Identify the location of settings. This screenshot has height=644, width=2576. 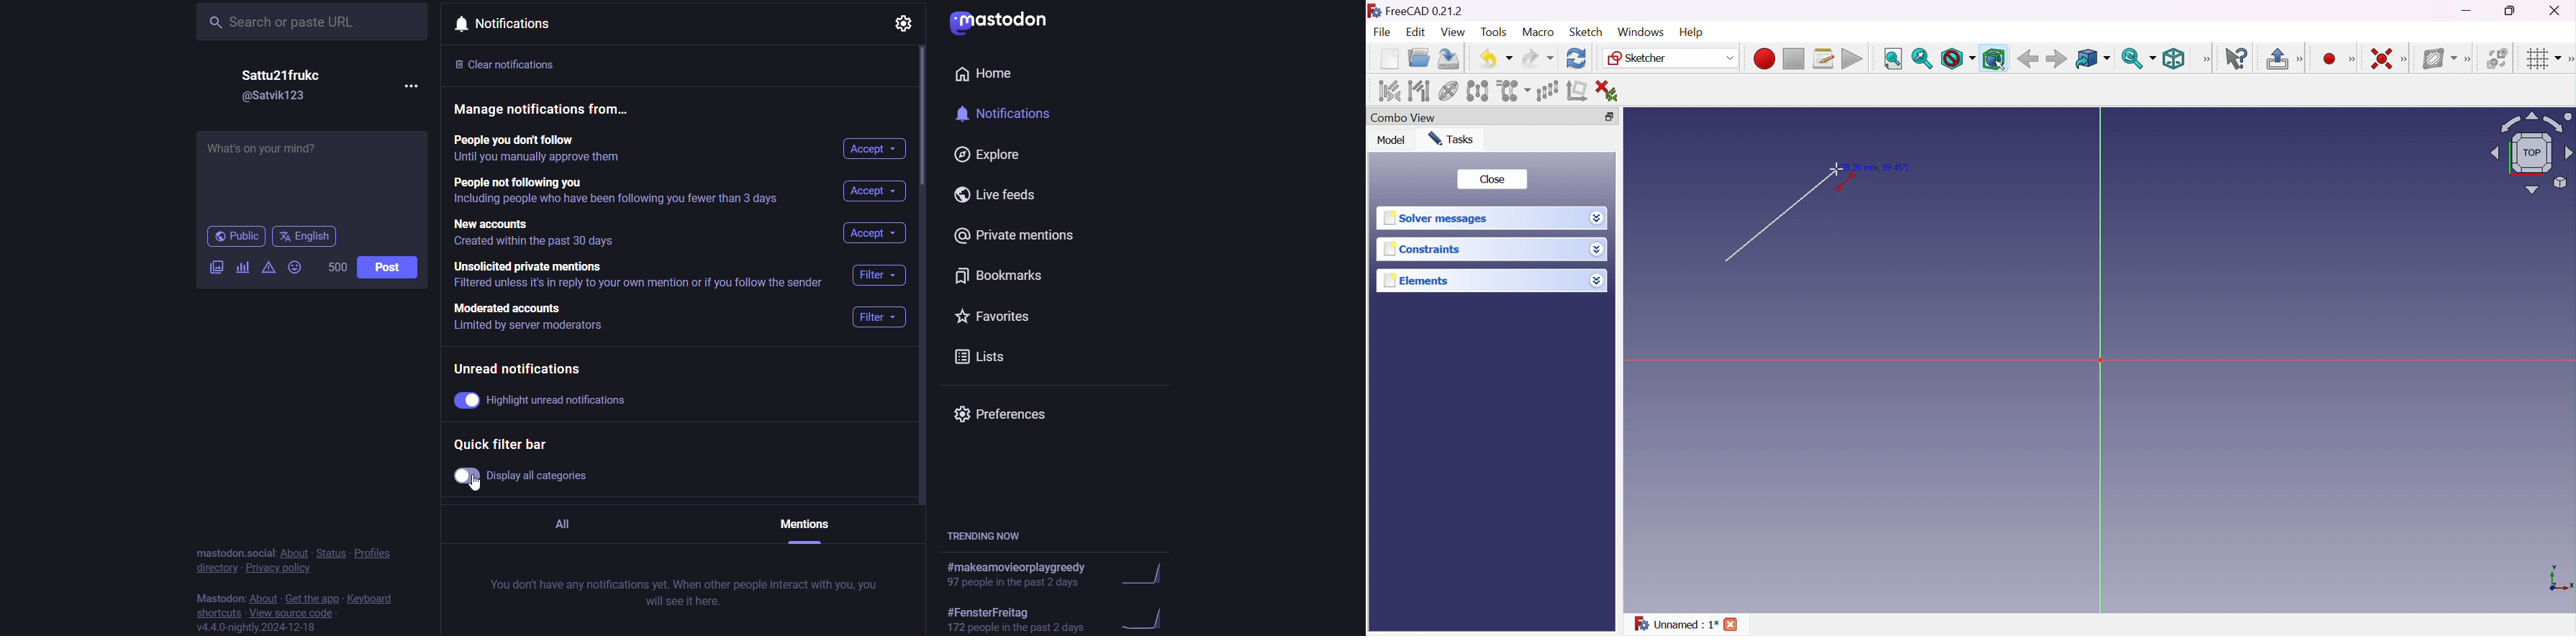
(902, 24).